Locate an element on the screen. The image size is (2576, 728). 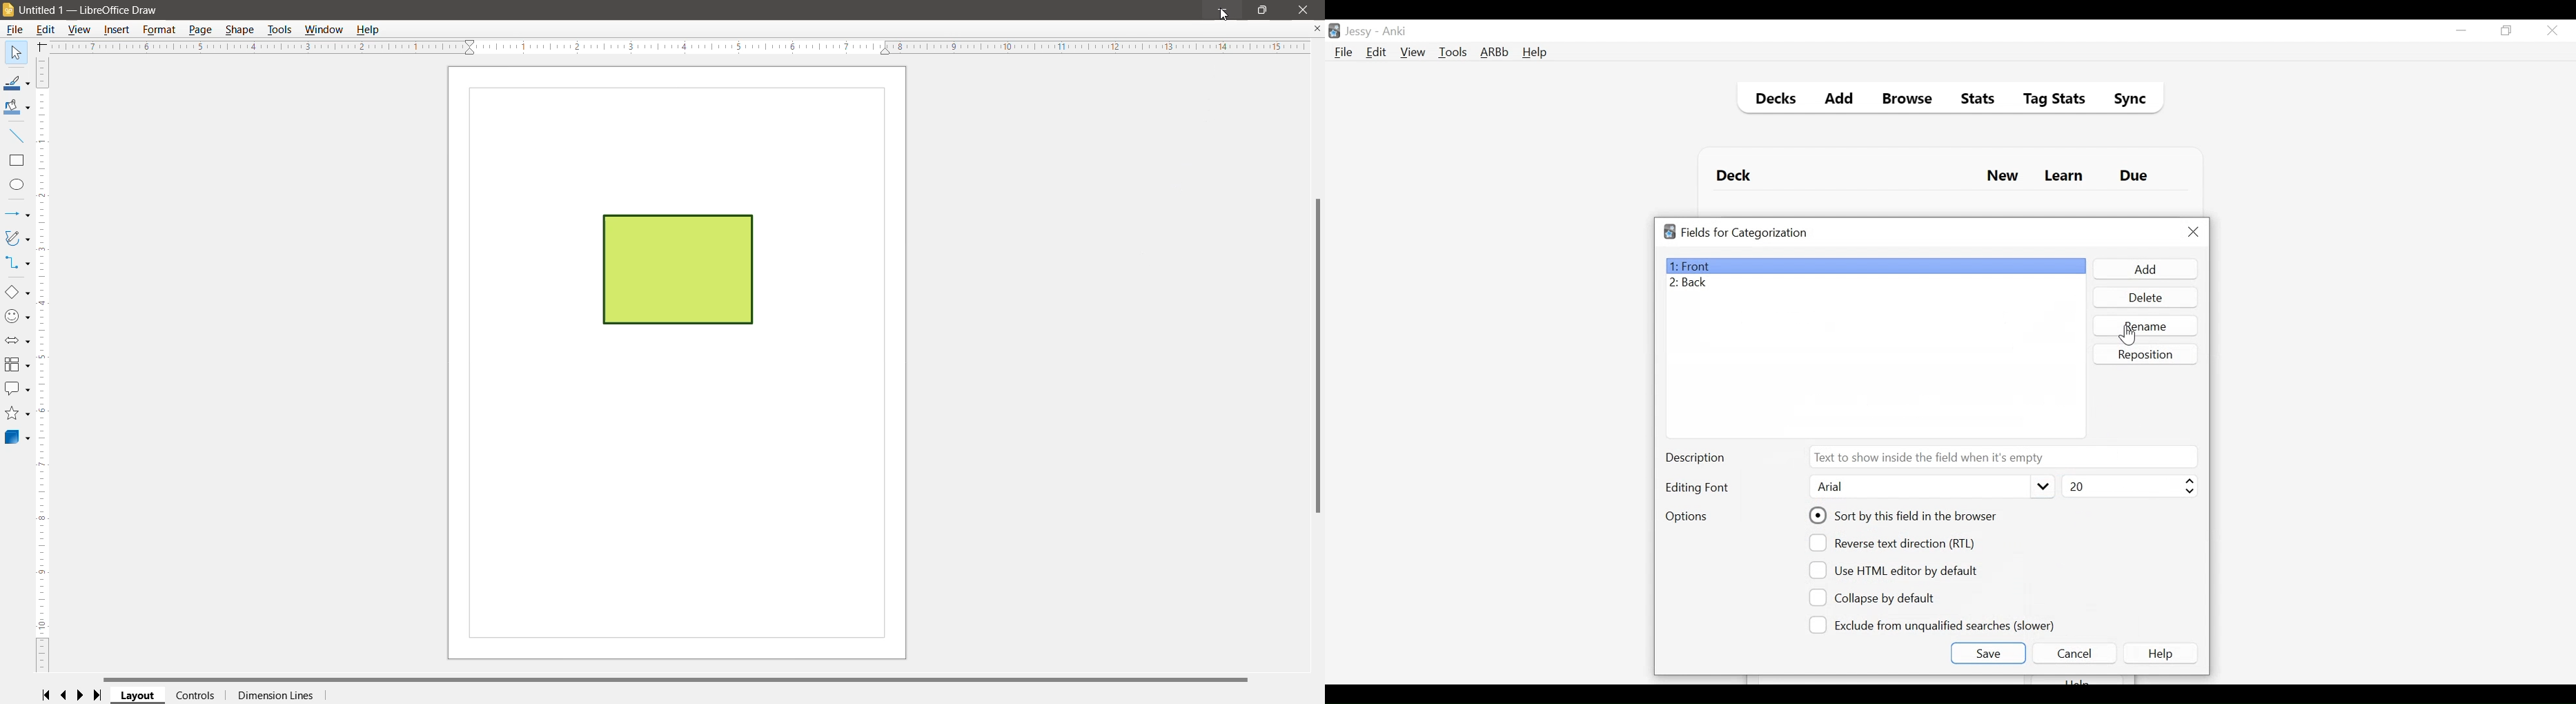
Select Editing Font is located at coordinates (1930, 487).